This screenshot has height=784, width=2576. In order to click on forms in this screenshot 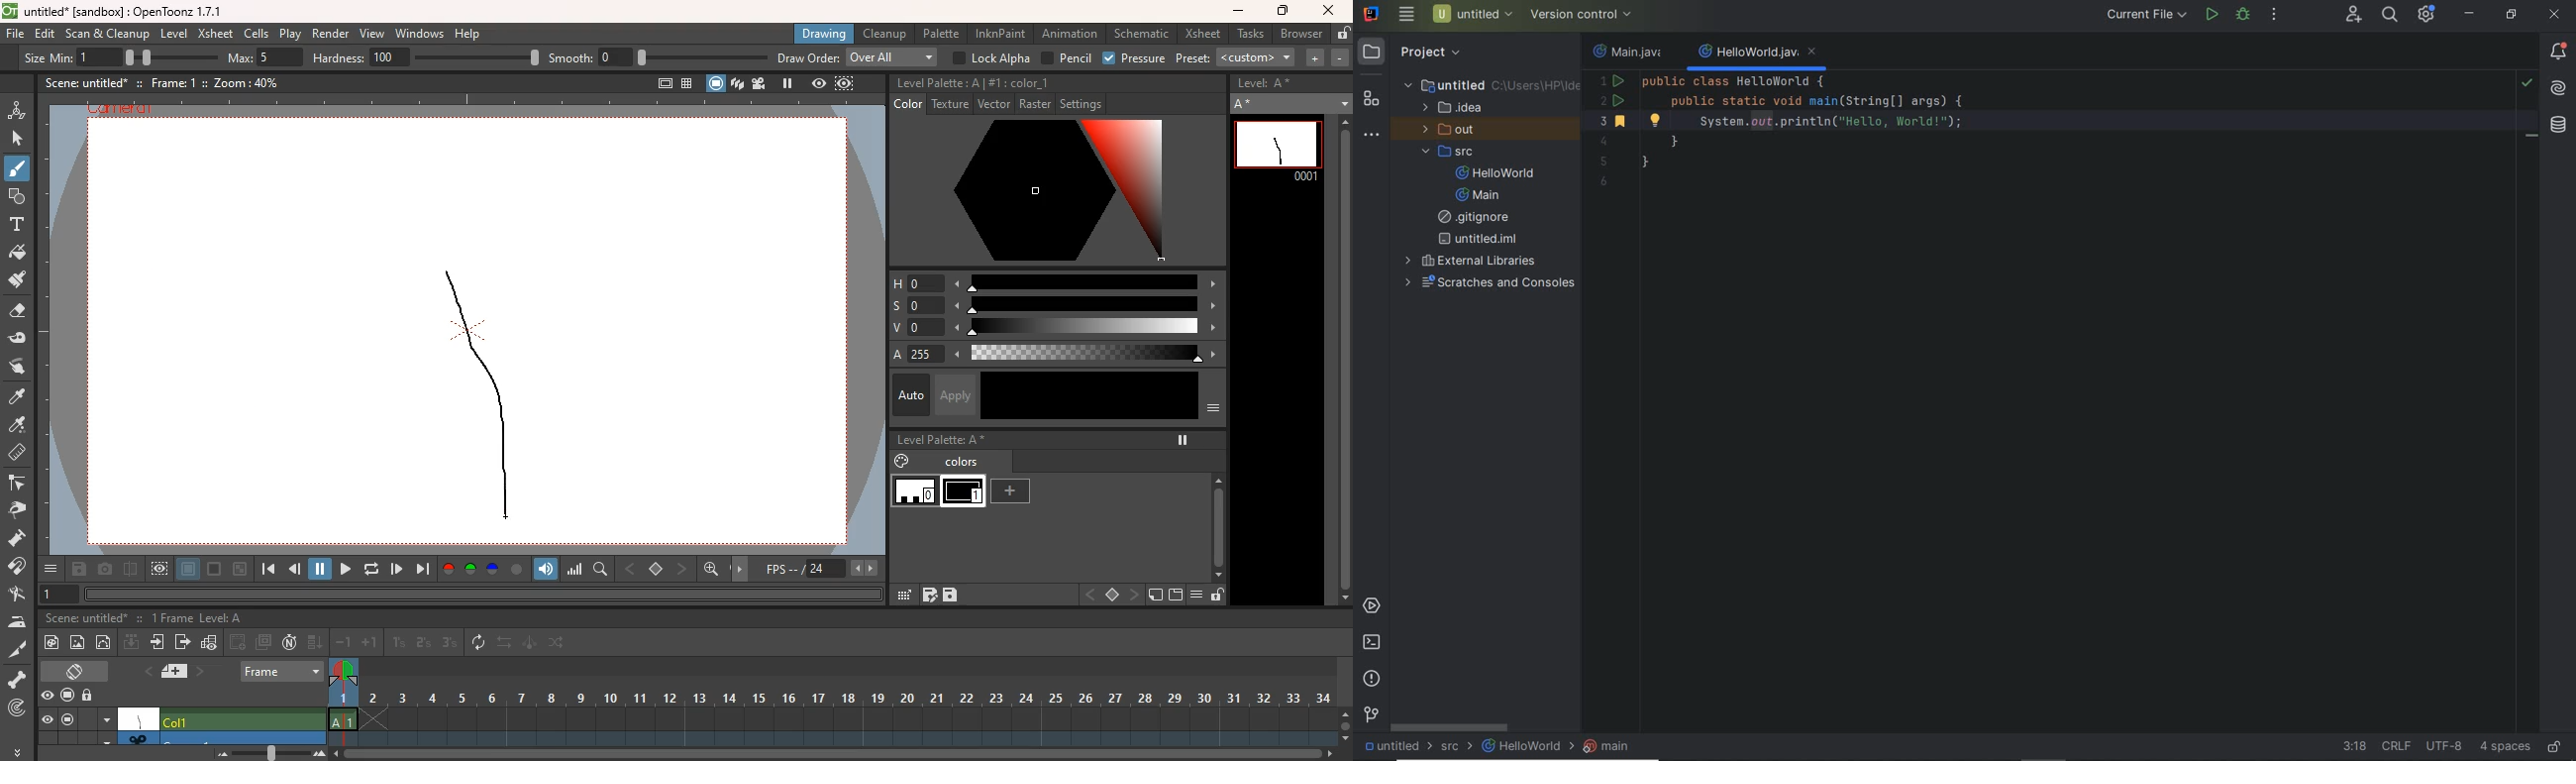, I will do `click(16, 197)`.